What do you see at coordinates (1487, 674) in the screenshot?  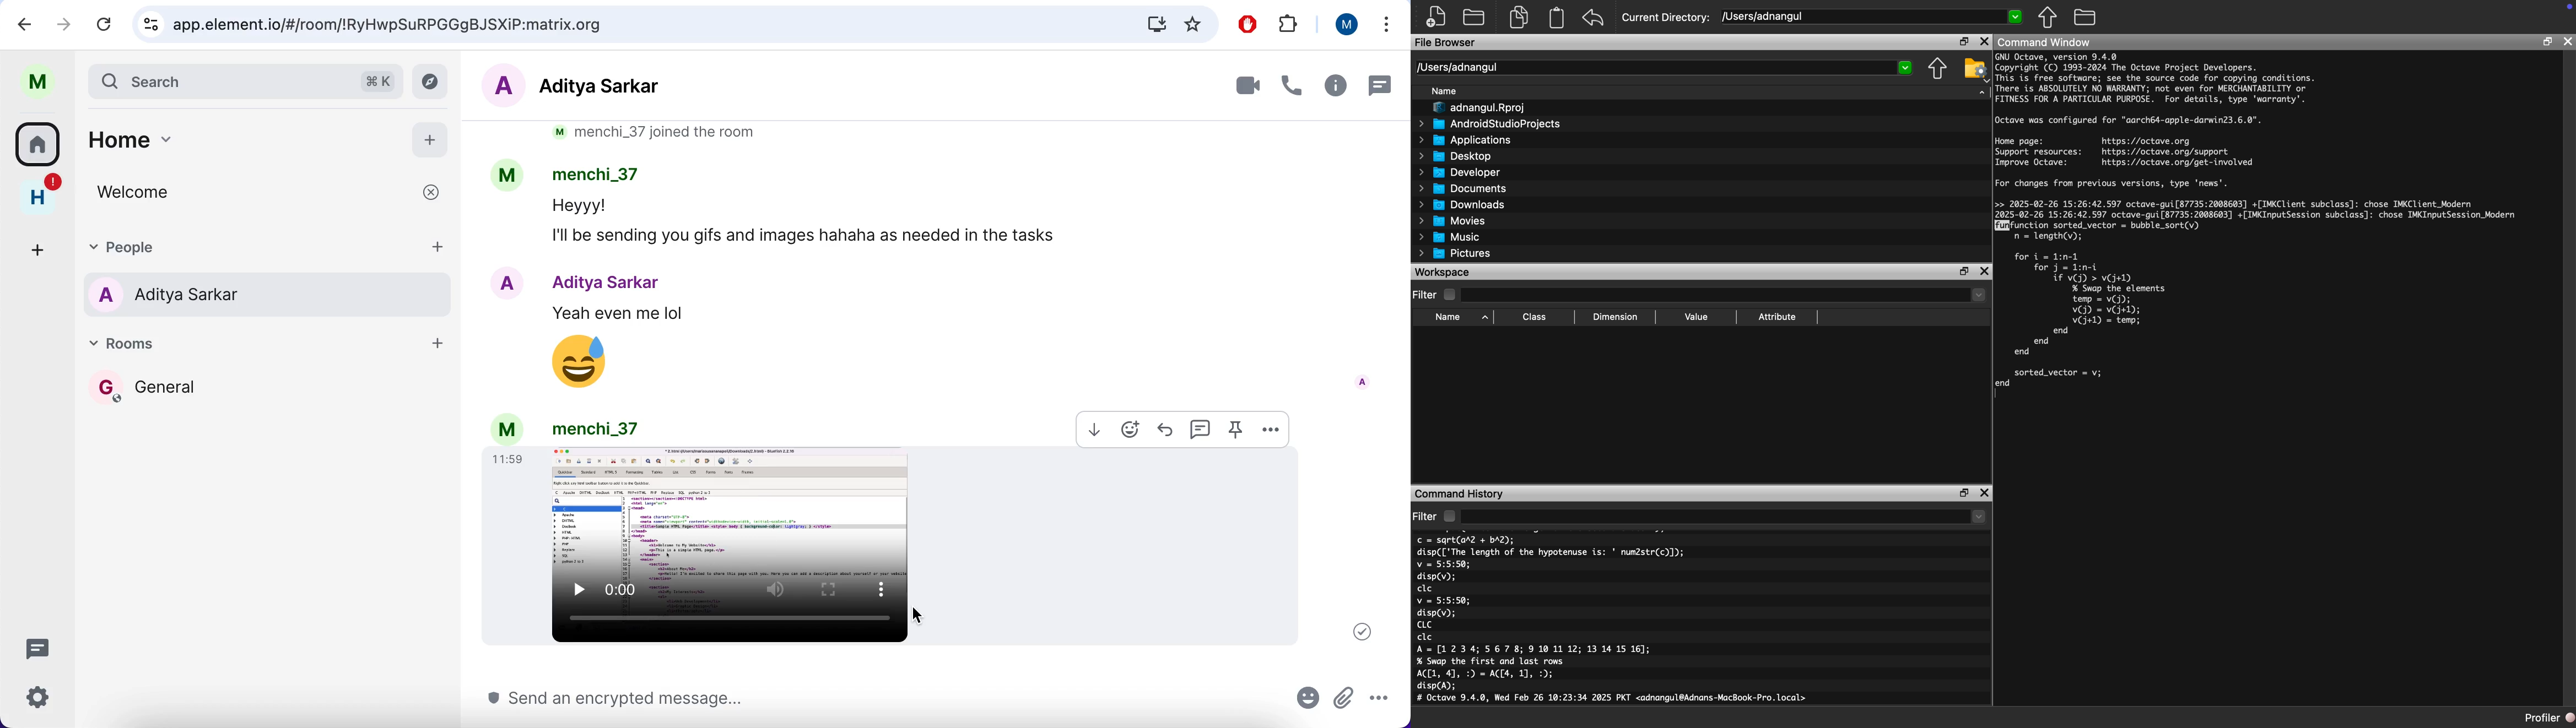 I see `AC[1, 41, :) = AC[4, 11, 2;` at bounding box center [1487, 674].